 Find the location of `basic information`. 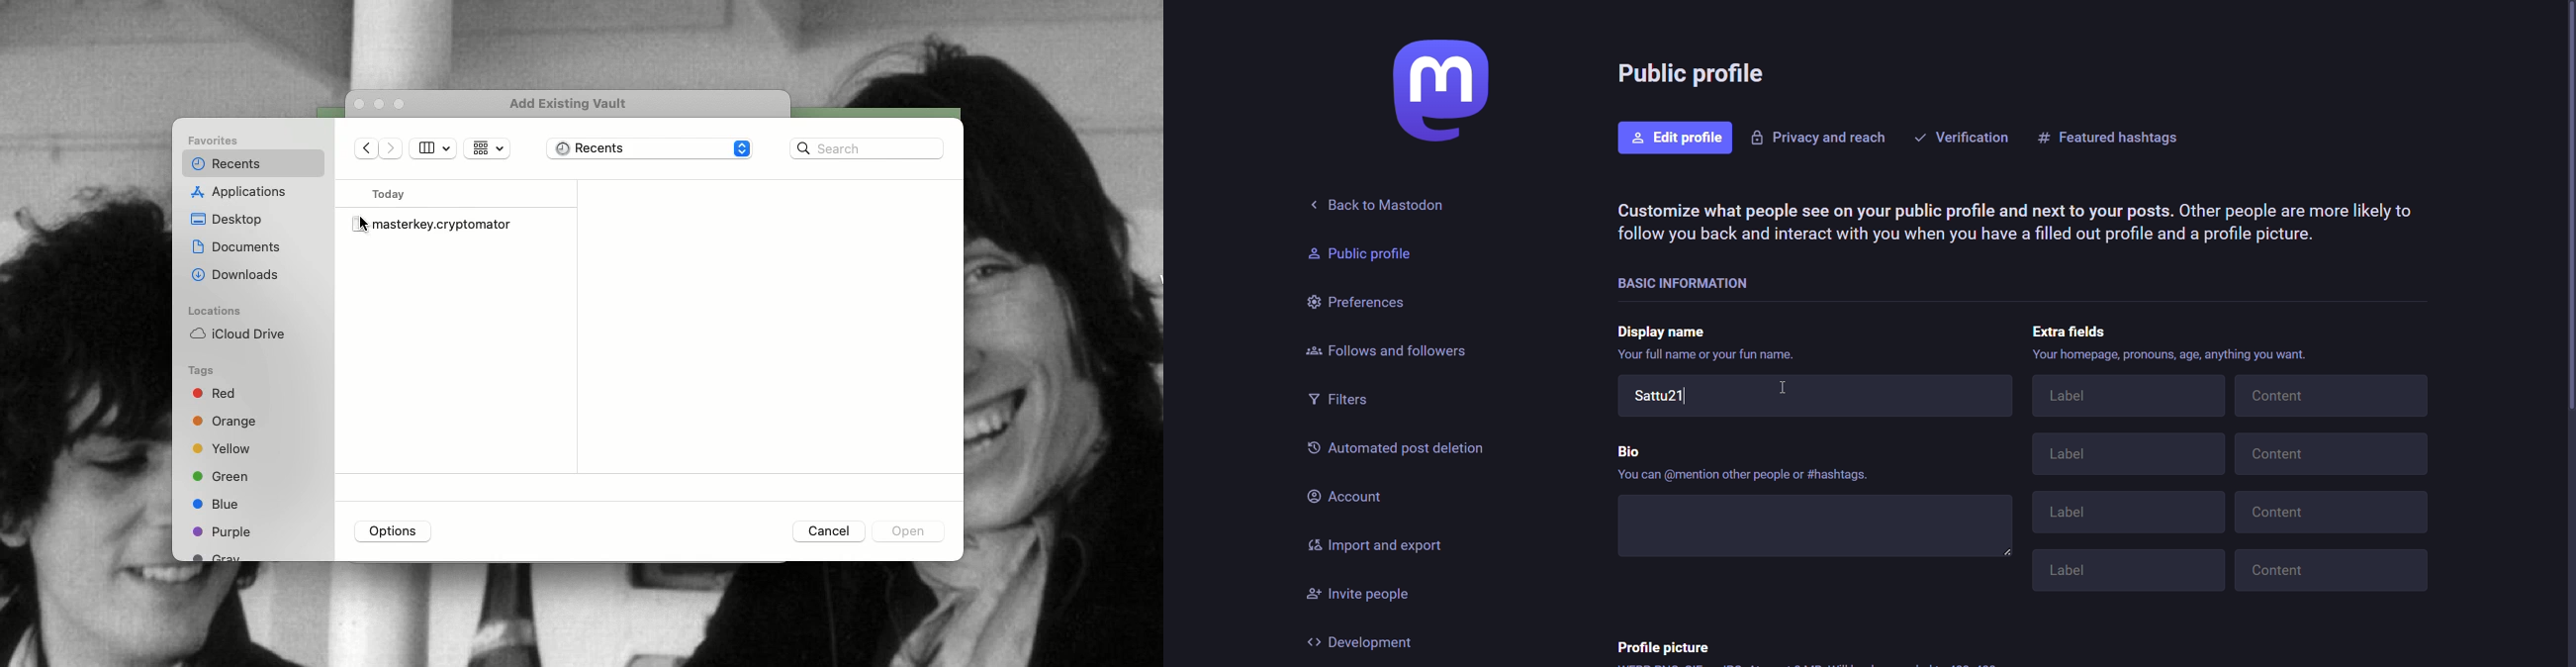

basic information is located at coordinates (1718, 281).